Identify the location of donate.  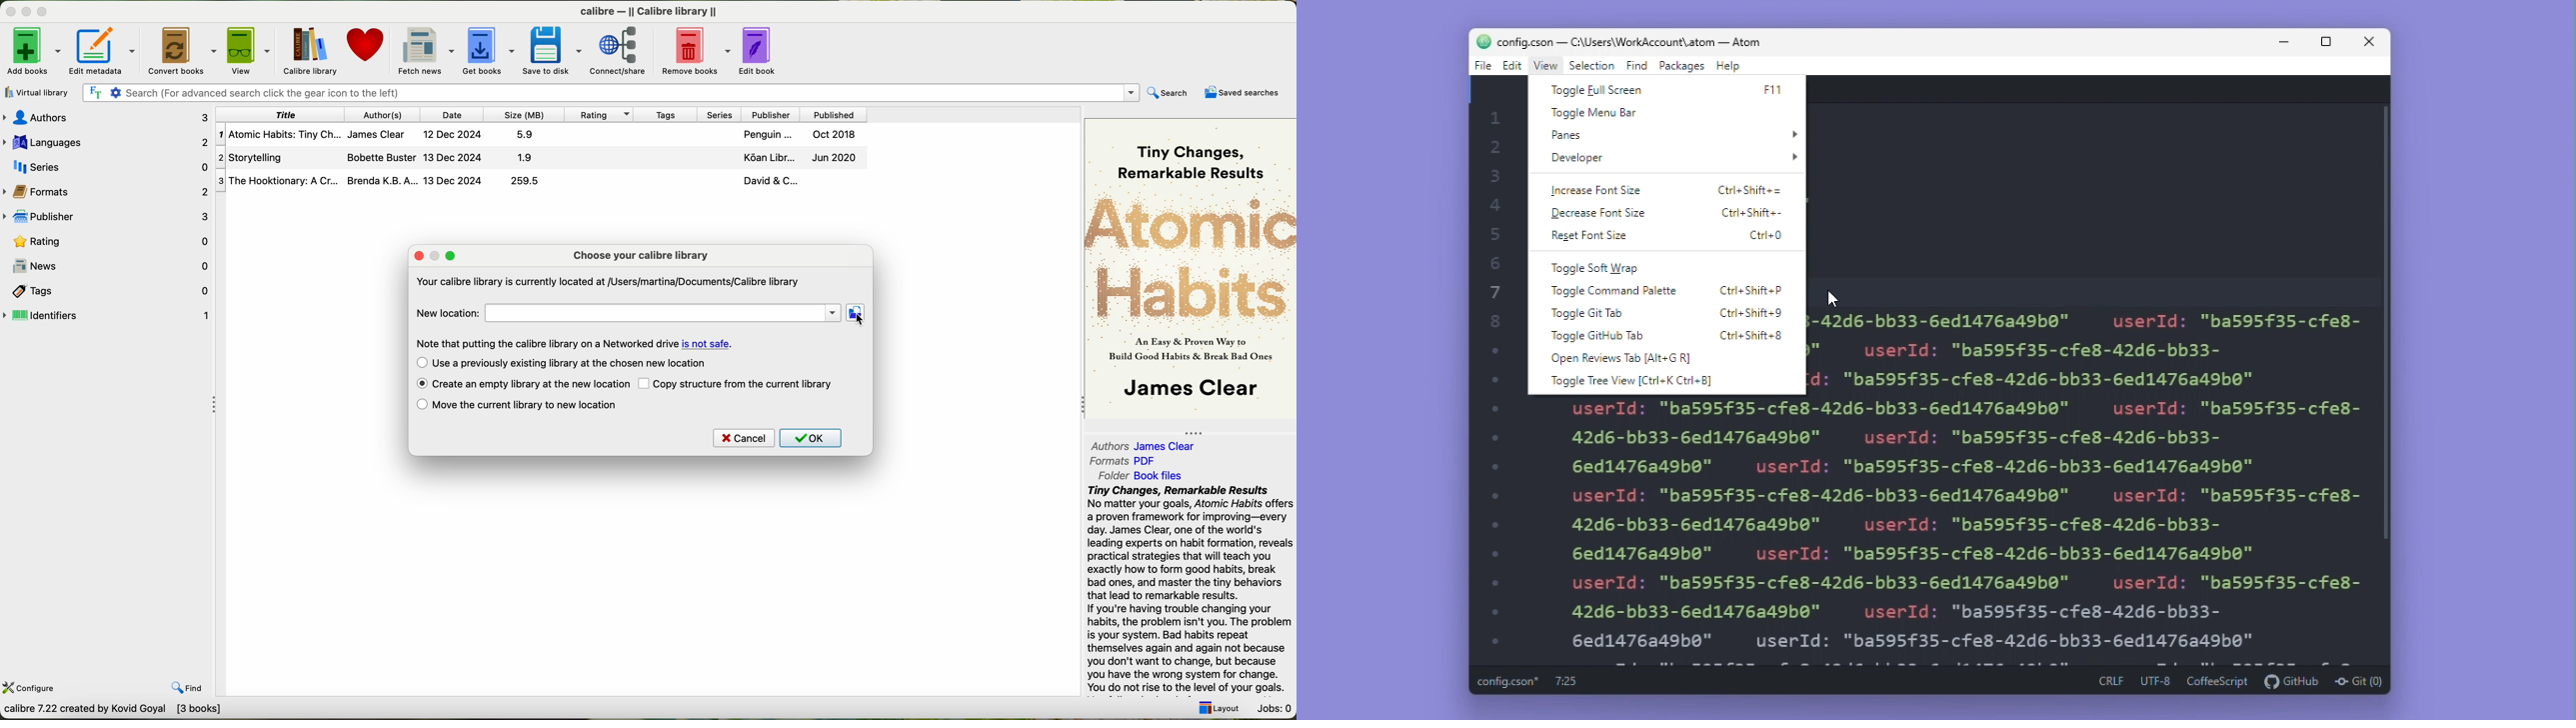
(366, 49).